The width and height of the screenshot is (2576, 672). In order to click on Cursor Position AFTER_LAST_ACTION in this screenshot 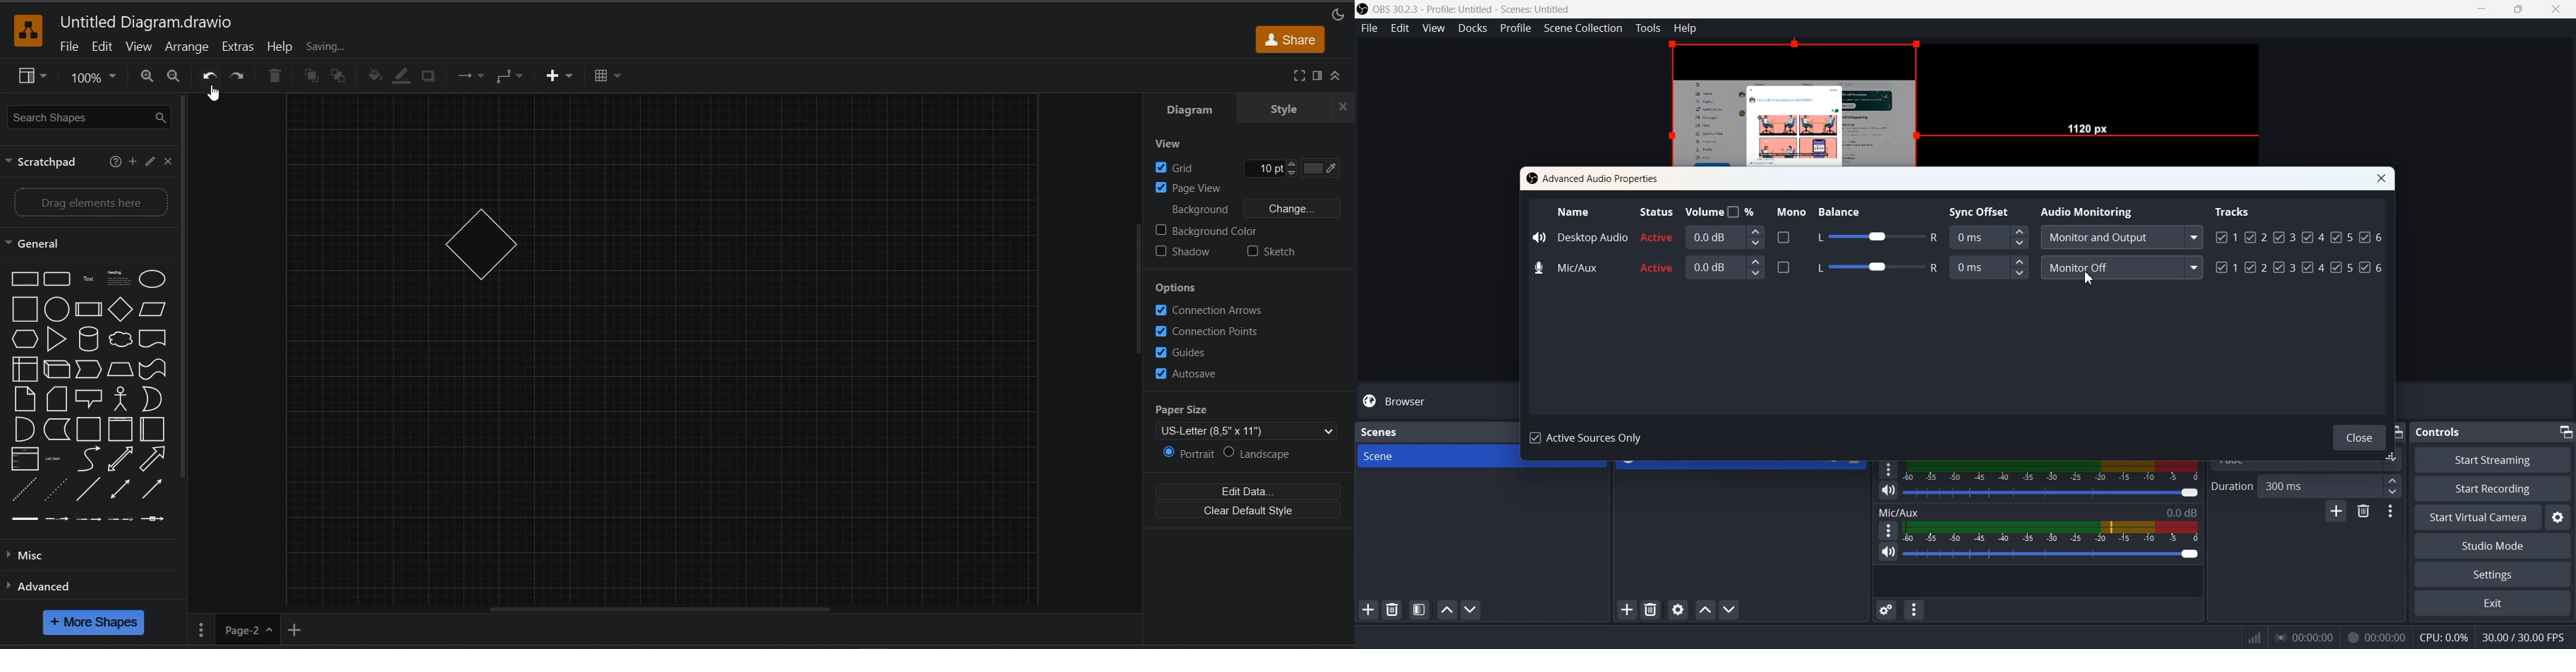, I will do `click(214, 95)`.